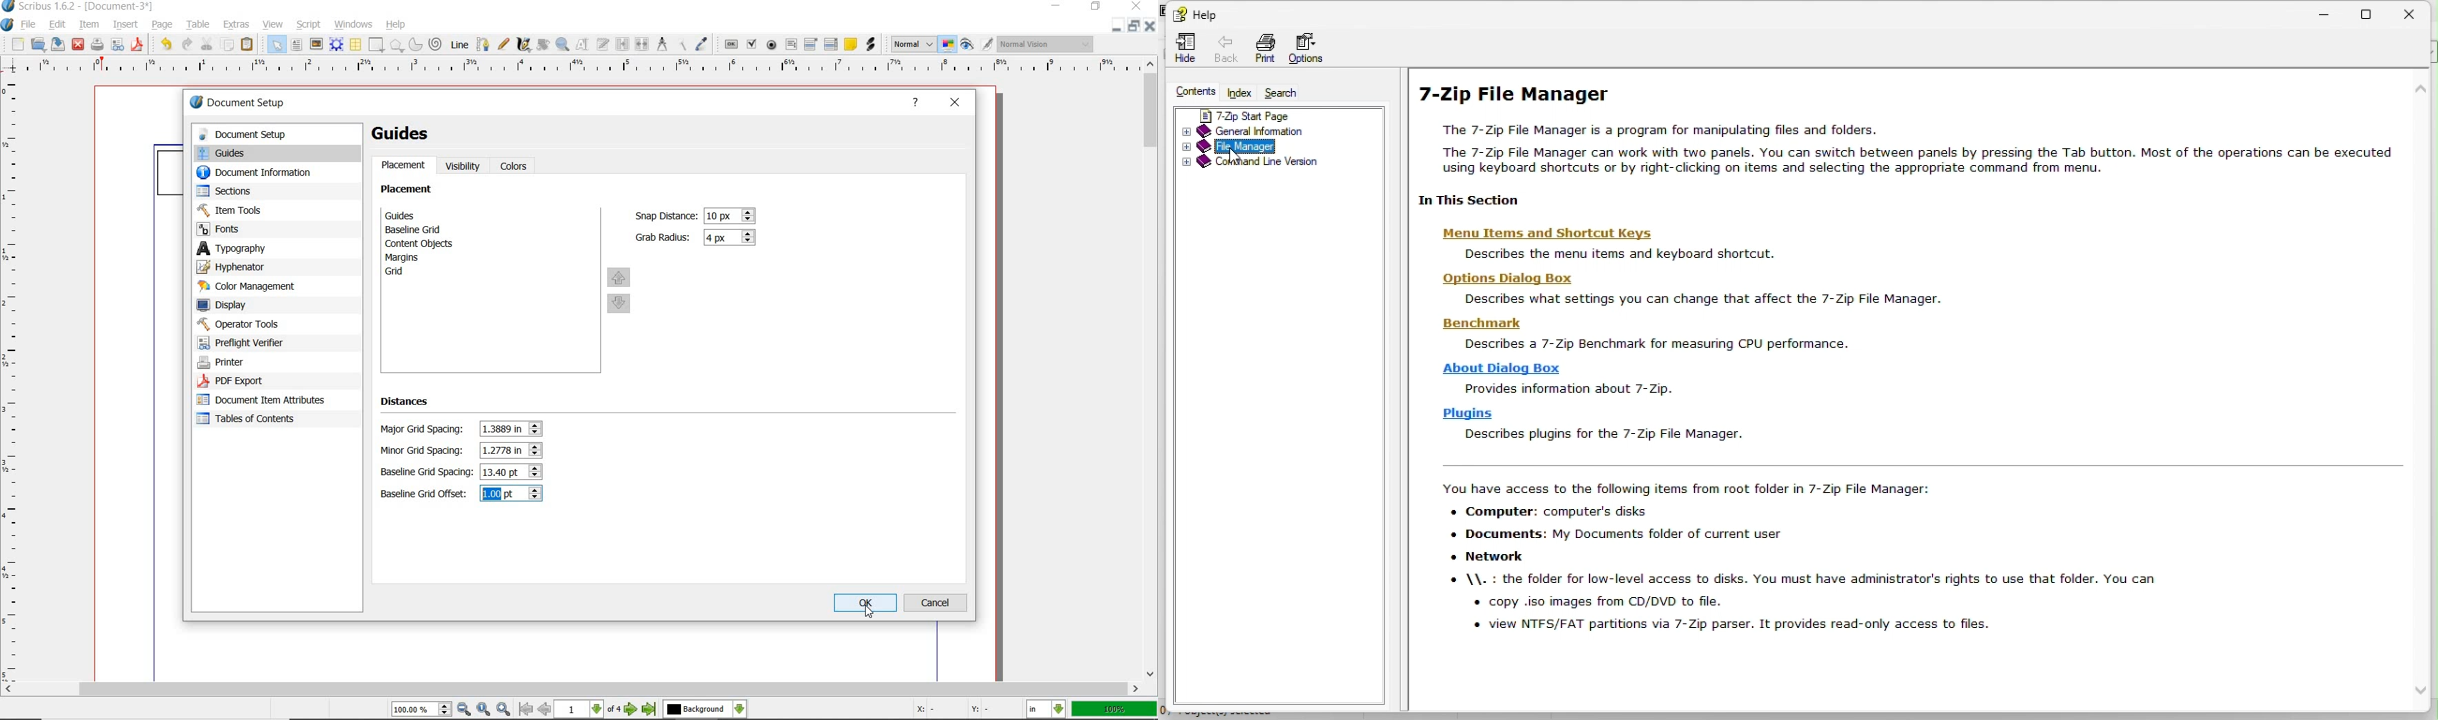 This screenshot has height=728, width=2464. What do you see at coordinates (427, 243) in the screenshot?
I see `content objects` at bounding box center [427, 243].